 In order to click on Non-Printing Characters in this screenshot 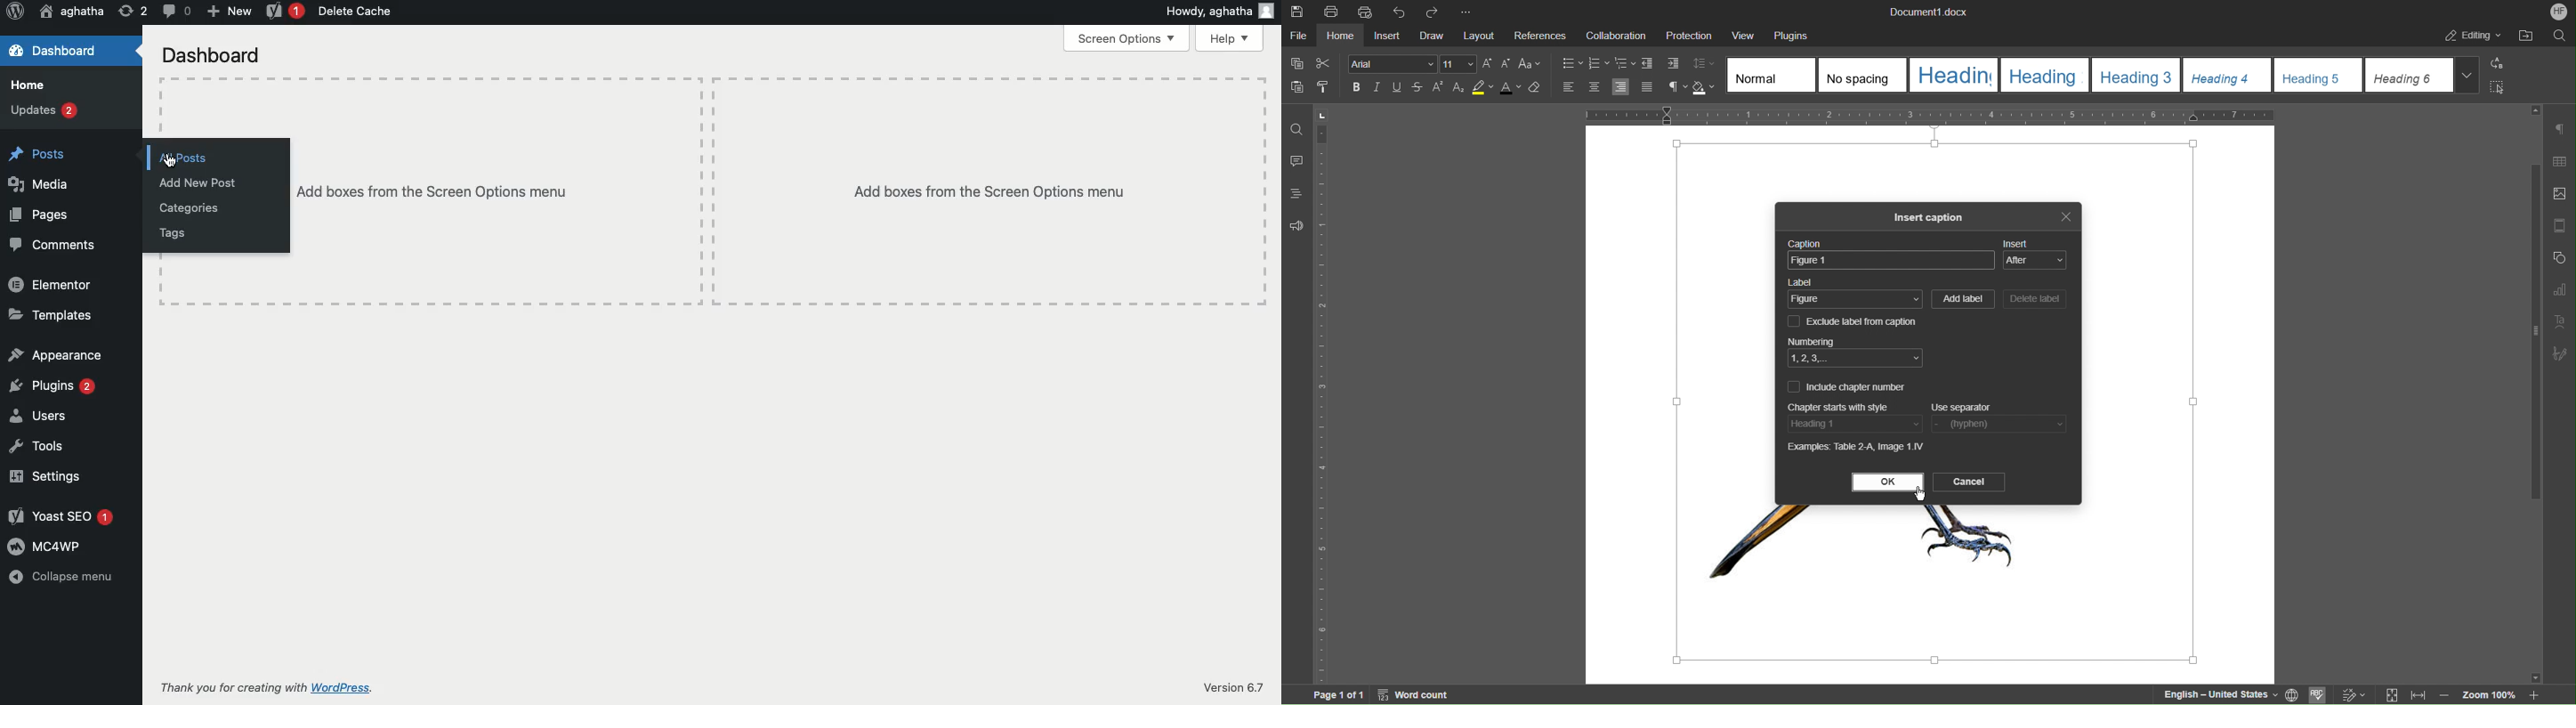, I will do `click(1676, 88)`.